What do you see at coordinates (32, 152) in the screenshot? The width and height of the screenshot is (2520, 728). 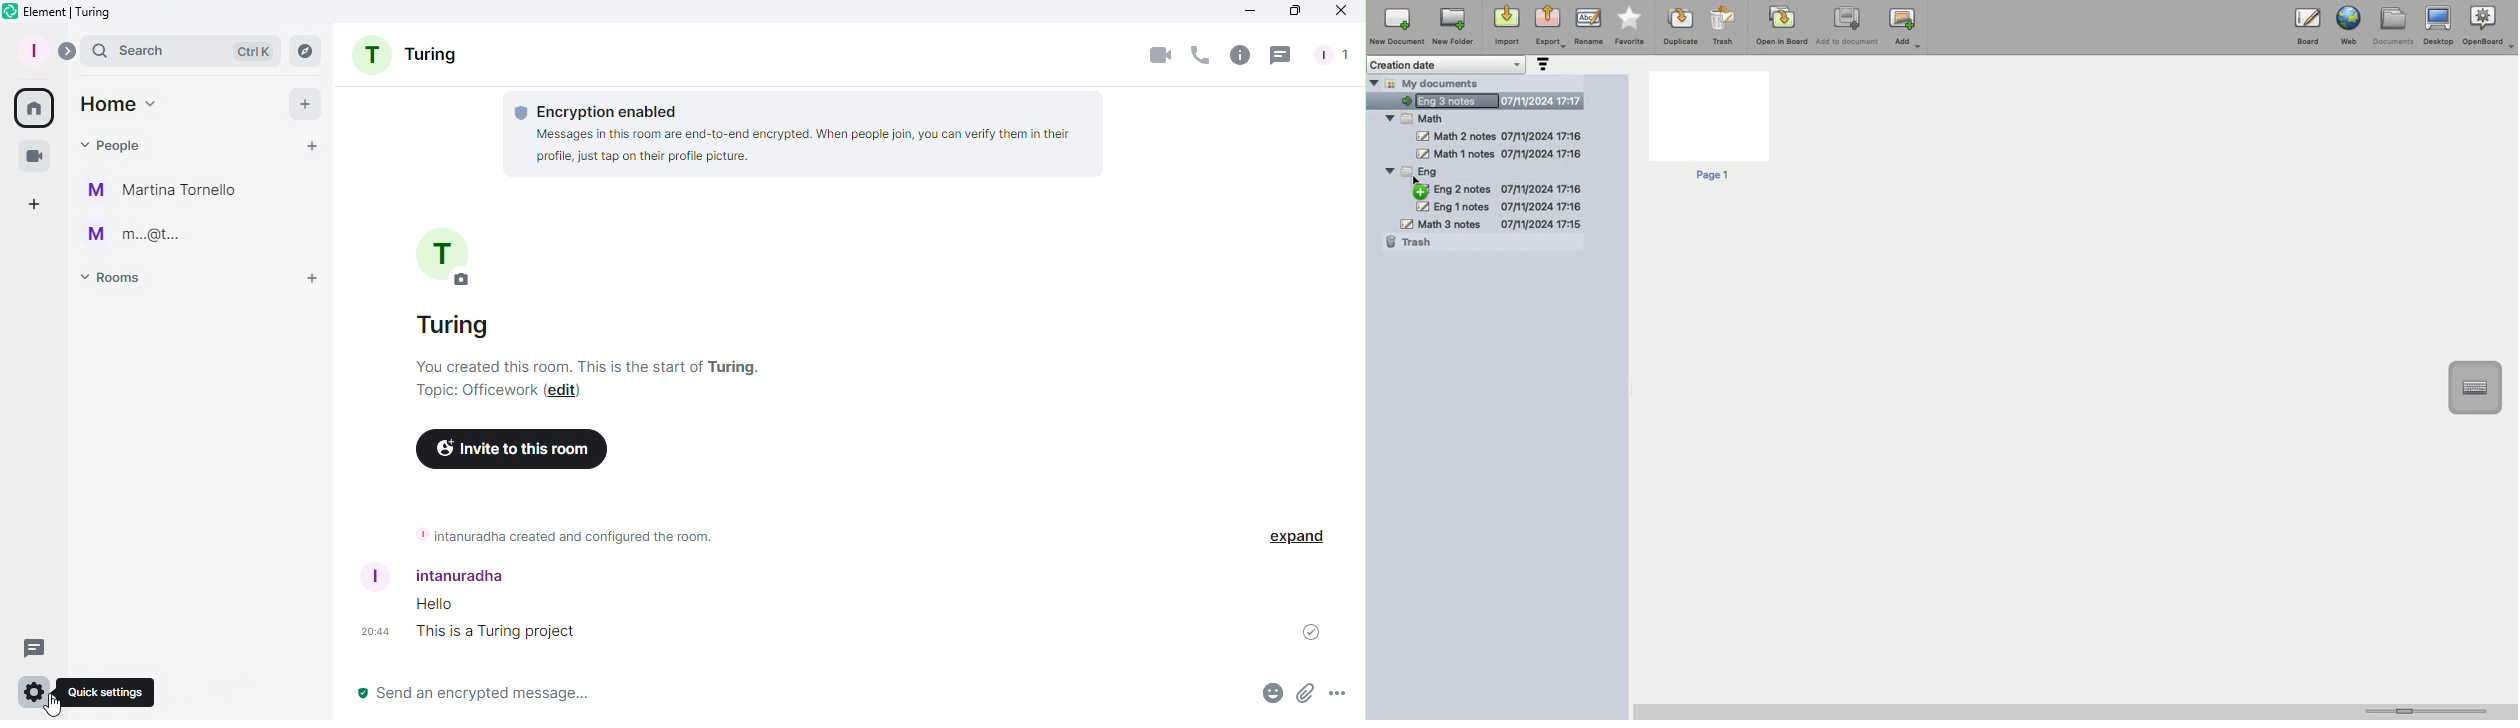 I see `Conferences` at bounding box center [32, 152].